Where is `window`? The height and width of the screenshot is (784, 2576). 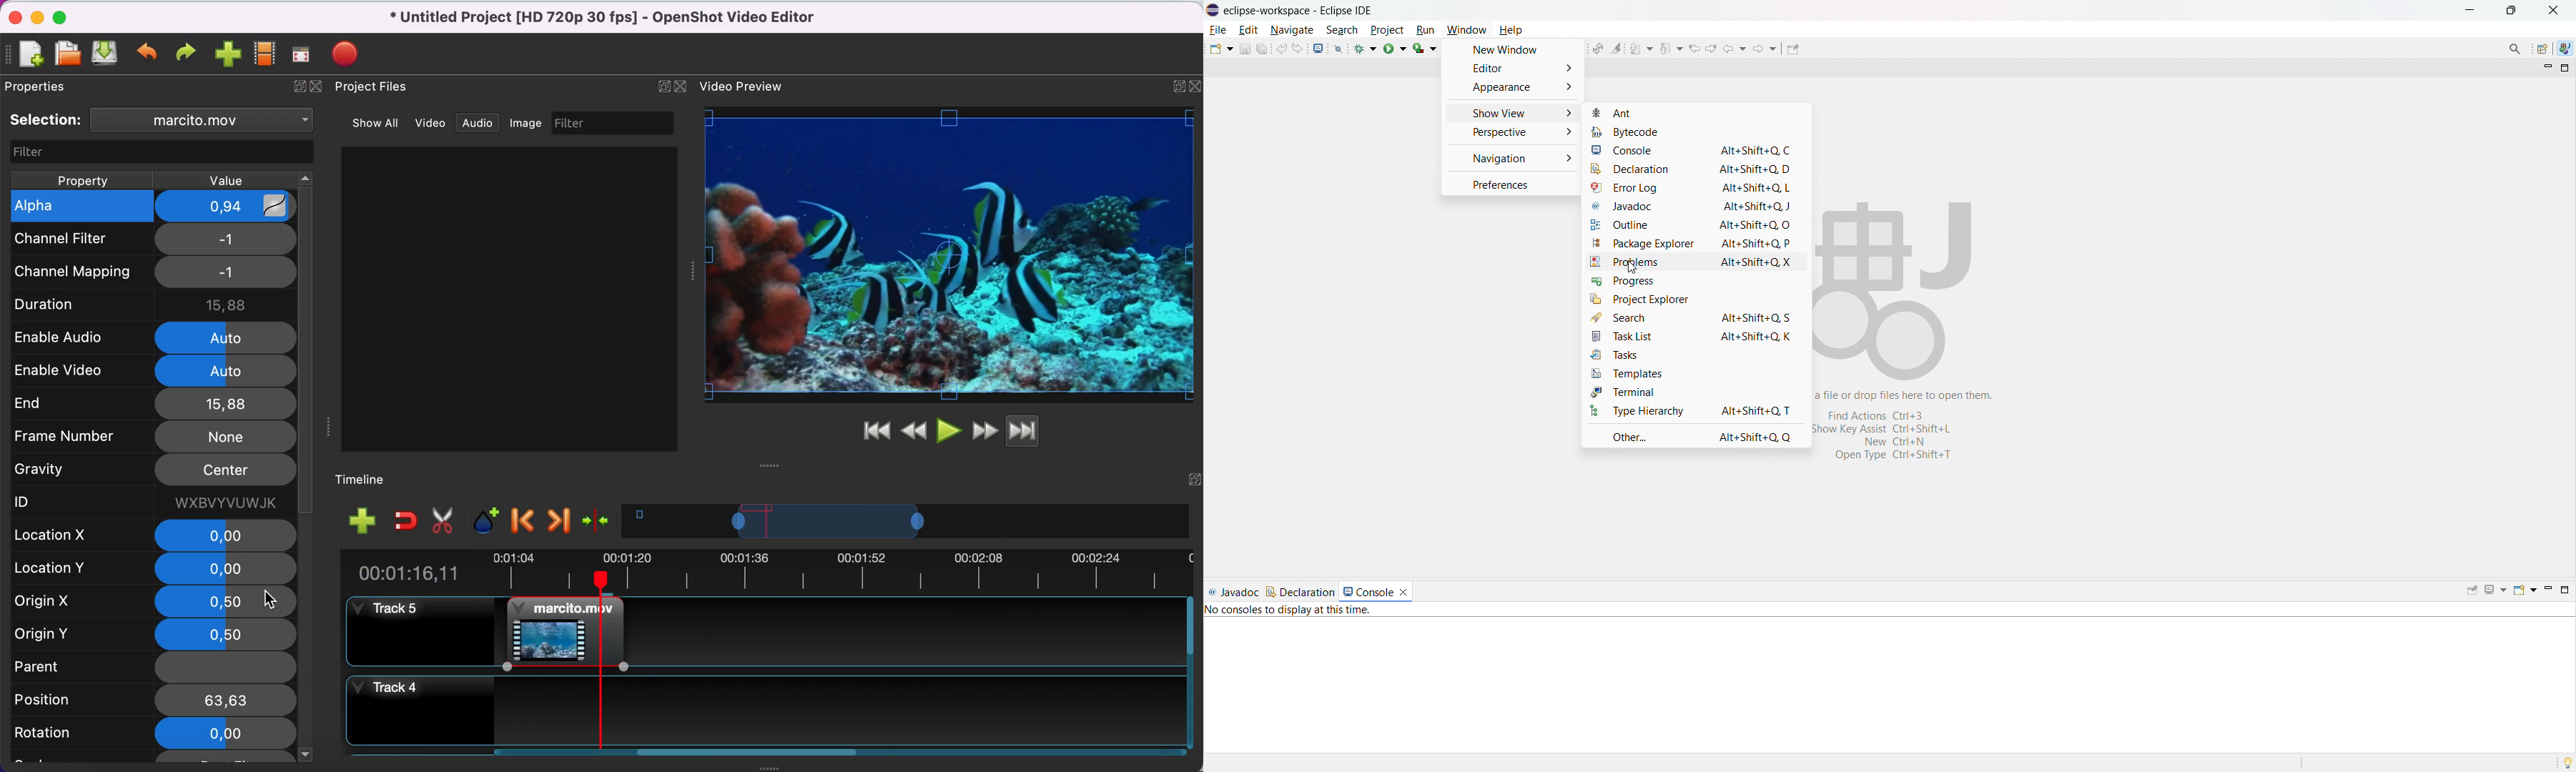
window is located at coordinates (1466, 30).